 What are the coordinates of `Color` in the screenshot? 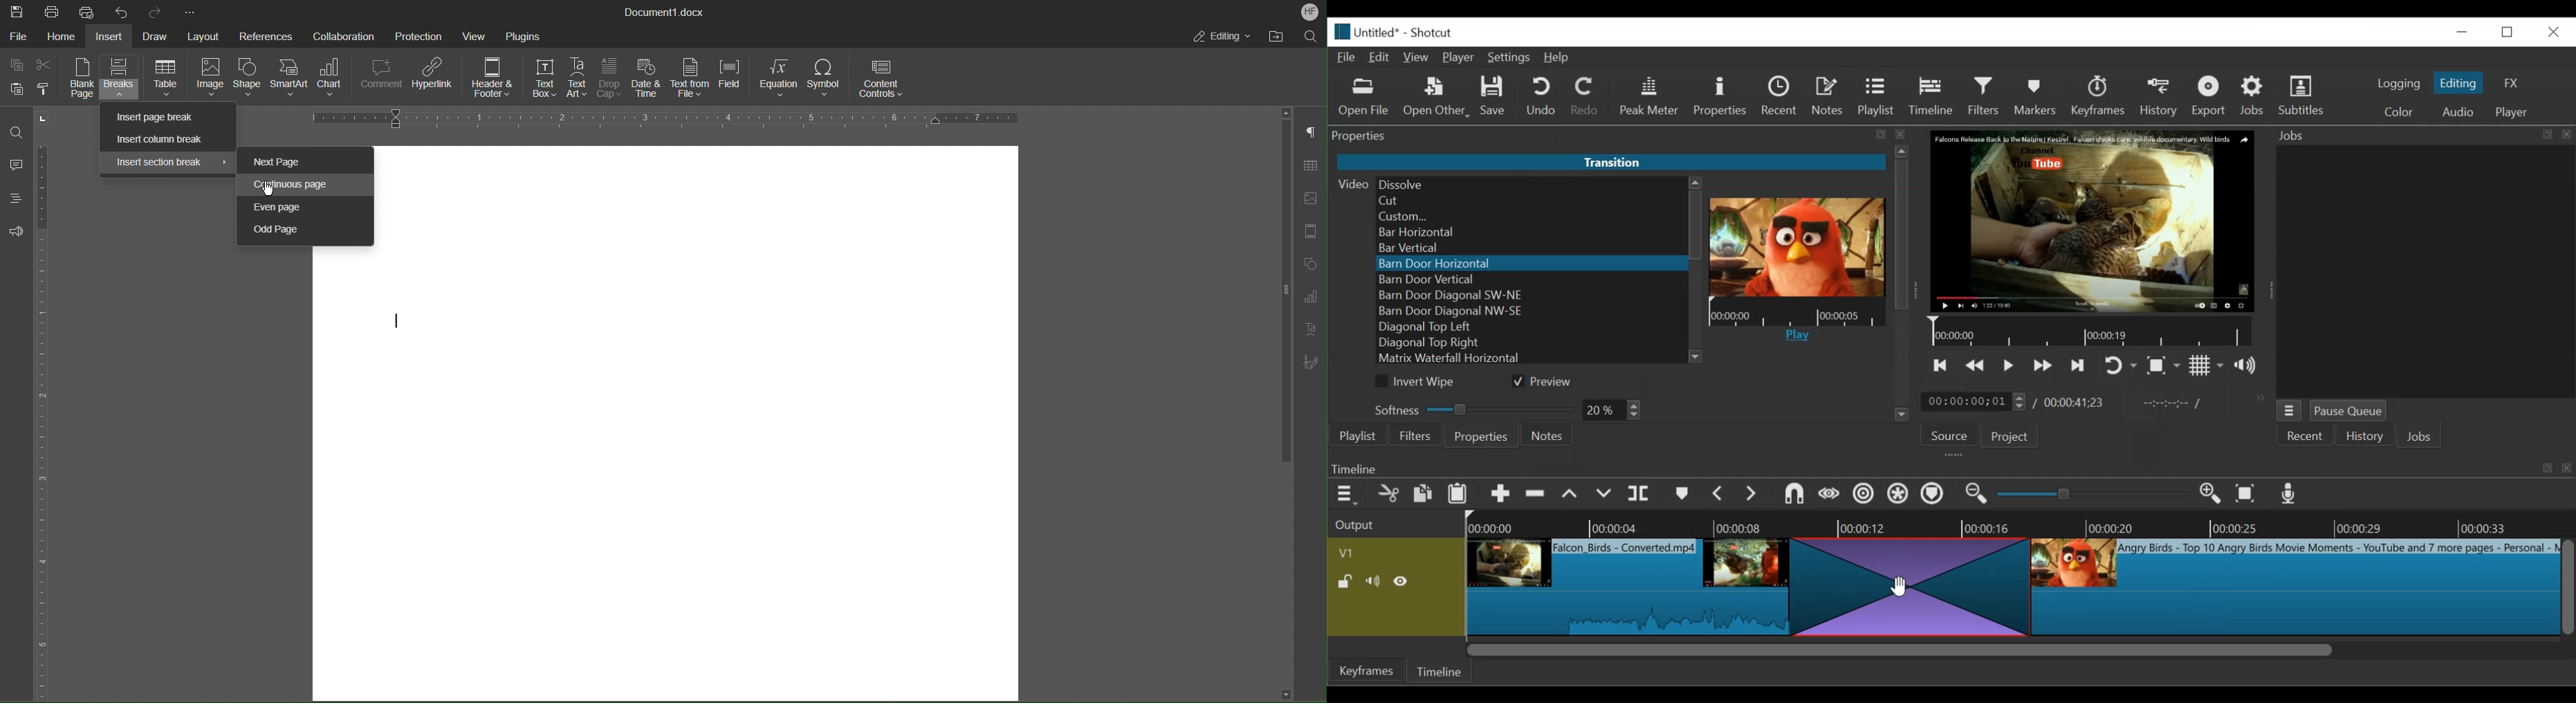 It's located at (2397, 110).